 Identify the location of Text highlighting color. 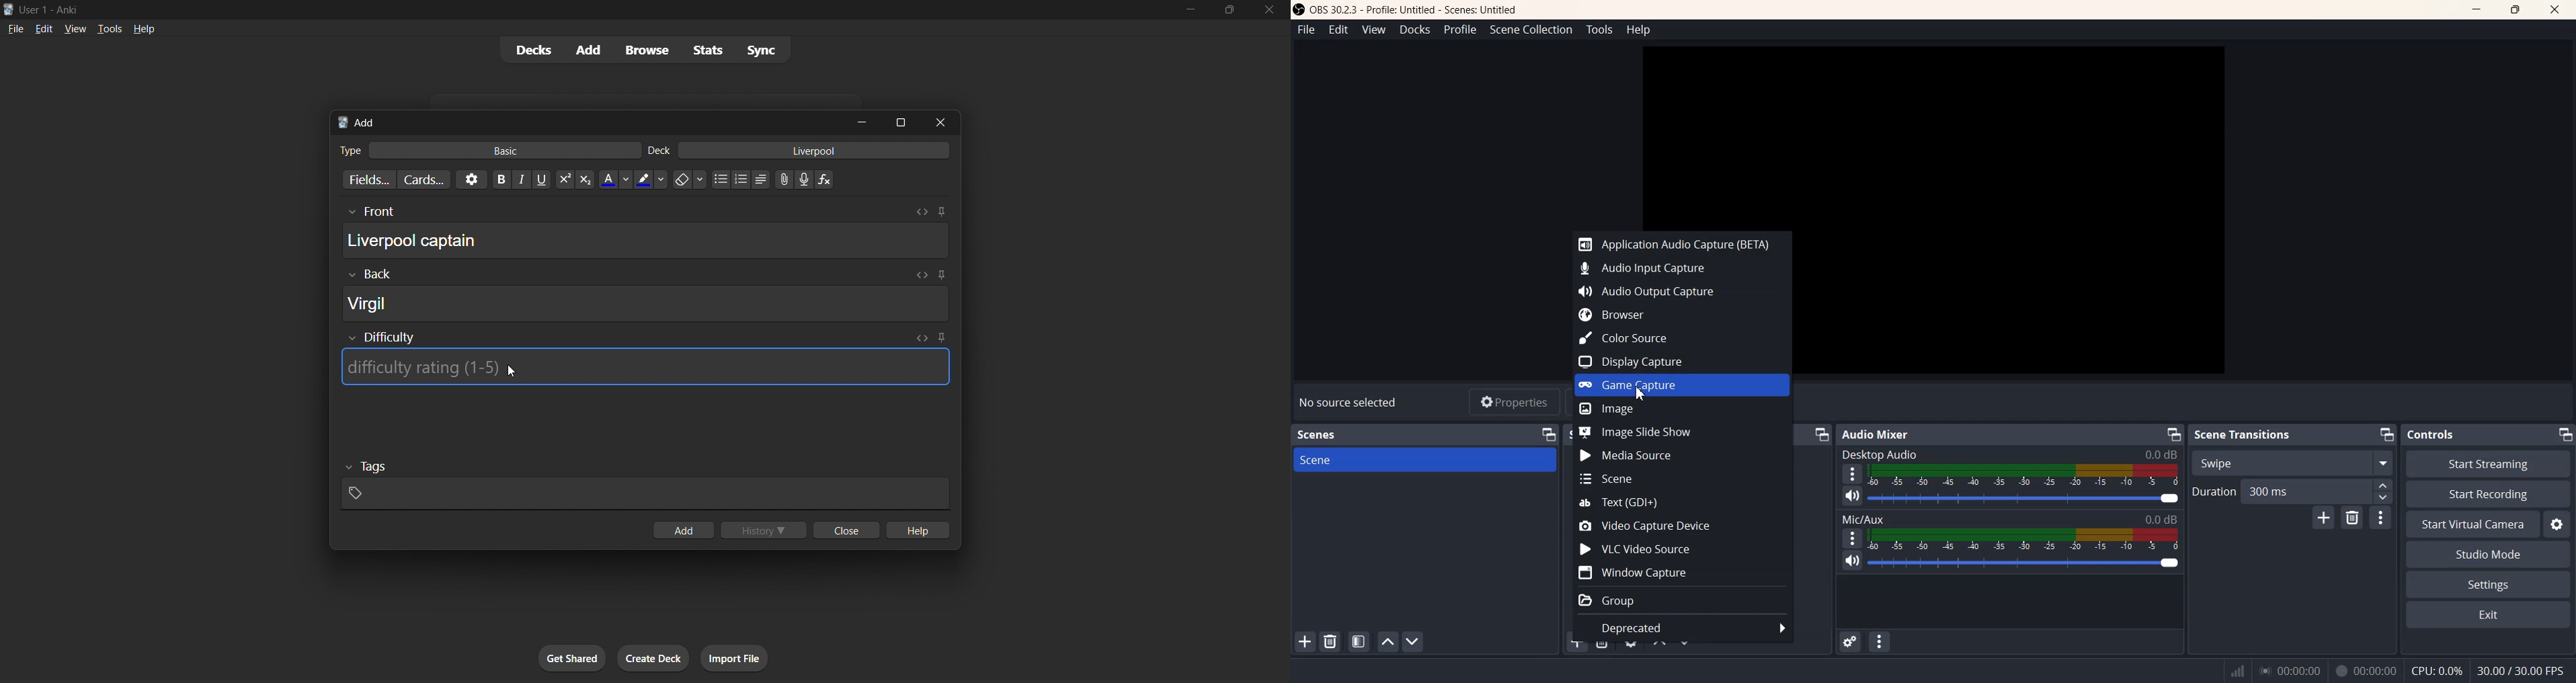
(650, 179).